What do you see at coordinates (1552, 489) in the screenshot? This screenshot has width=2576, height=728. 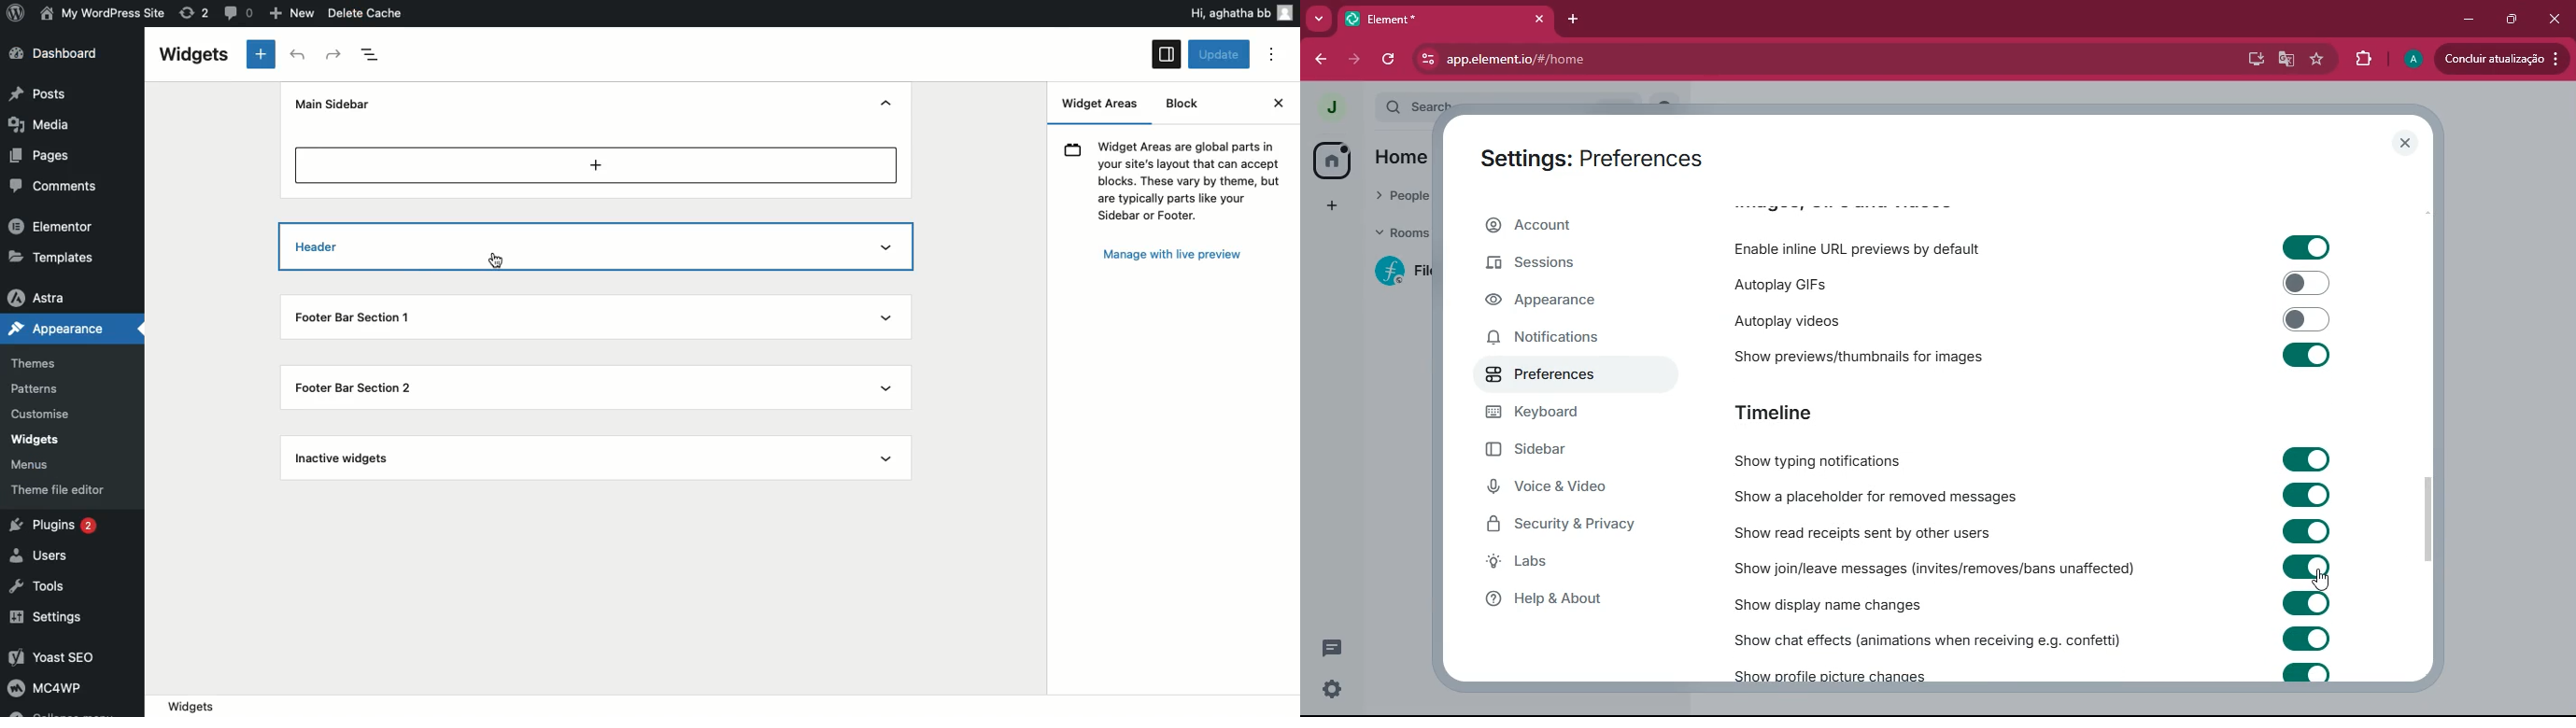 I see `voice & video` at bounding box center [1552, 489].